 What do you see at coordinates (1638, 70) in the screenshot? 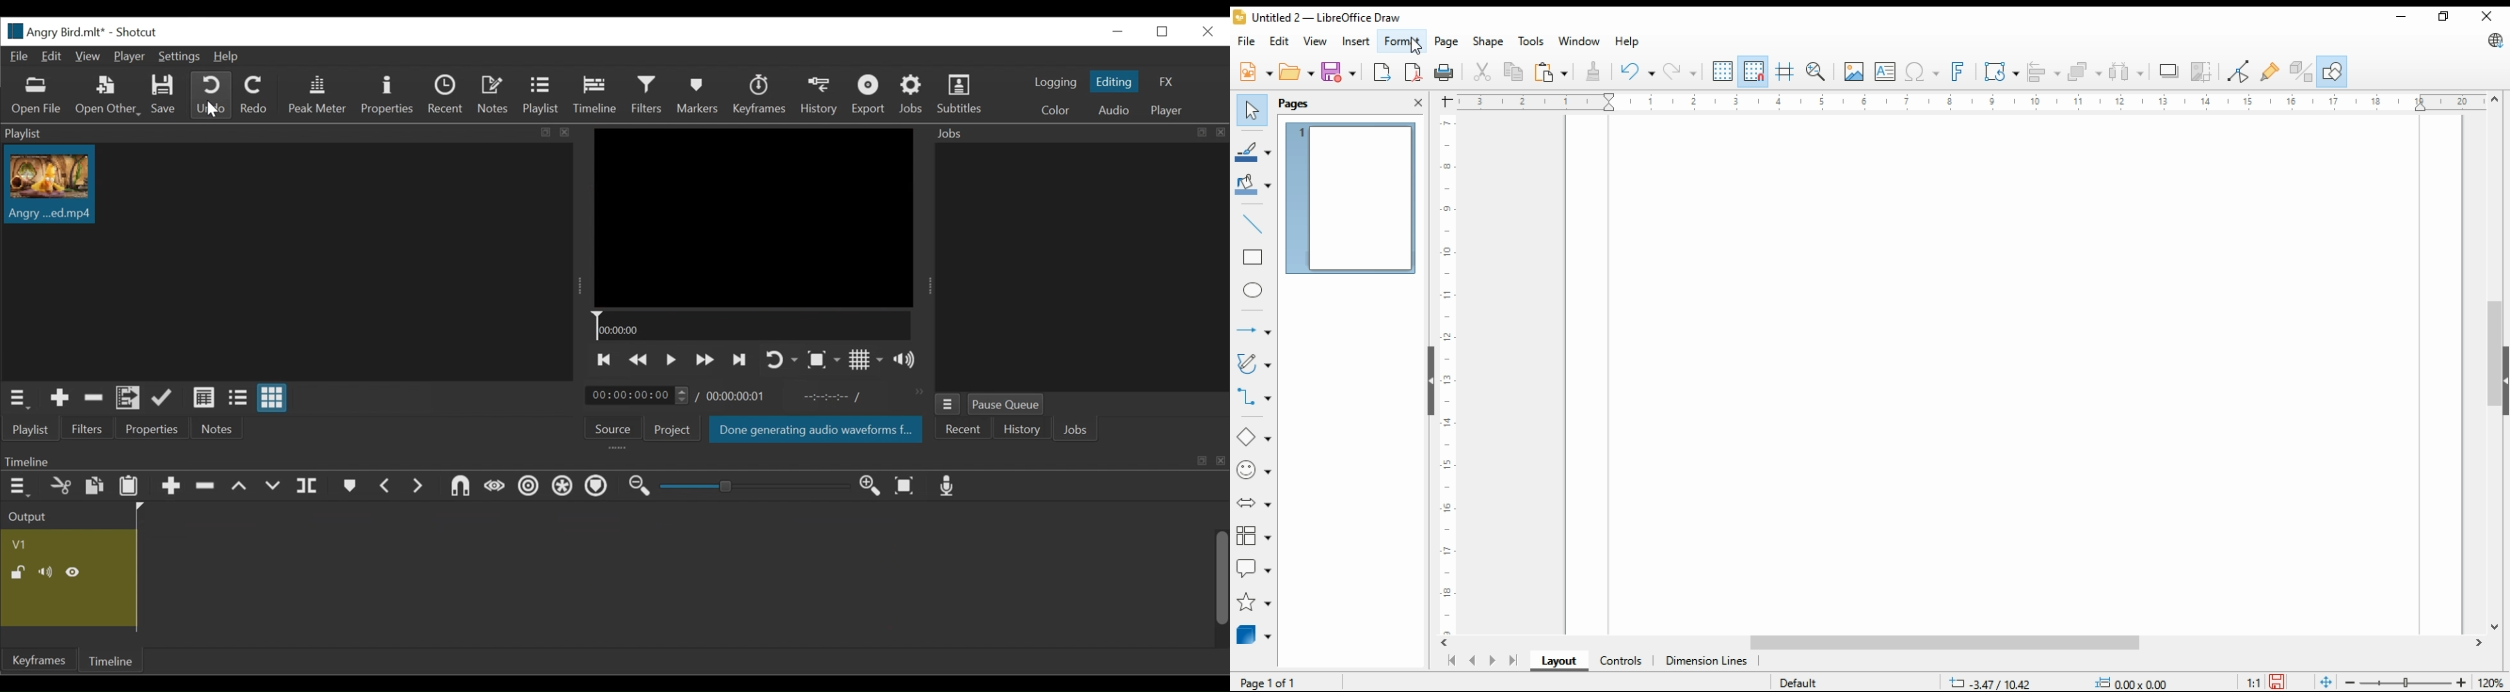
I see `undo` at bounding box center [1638, 70].